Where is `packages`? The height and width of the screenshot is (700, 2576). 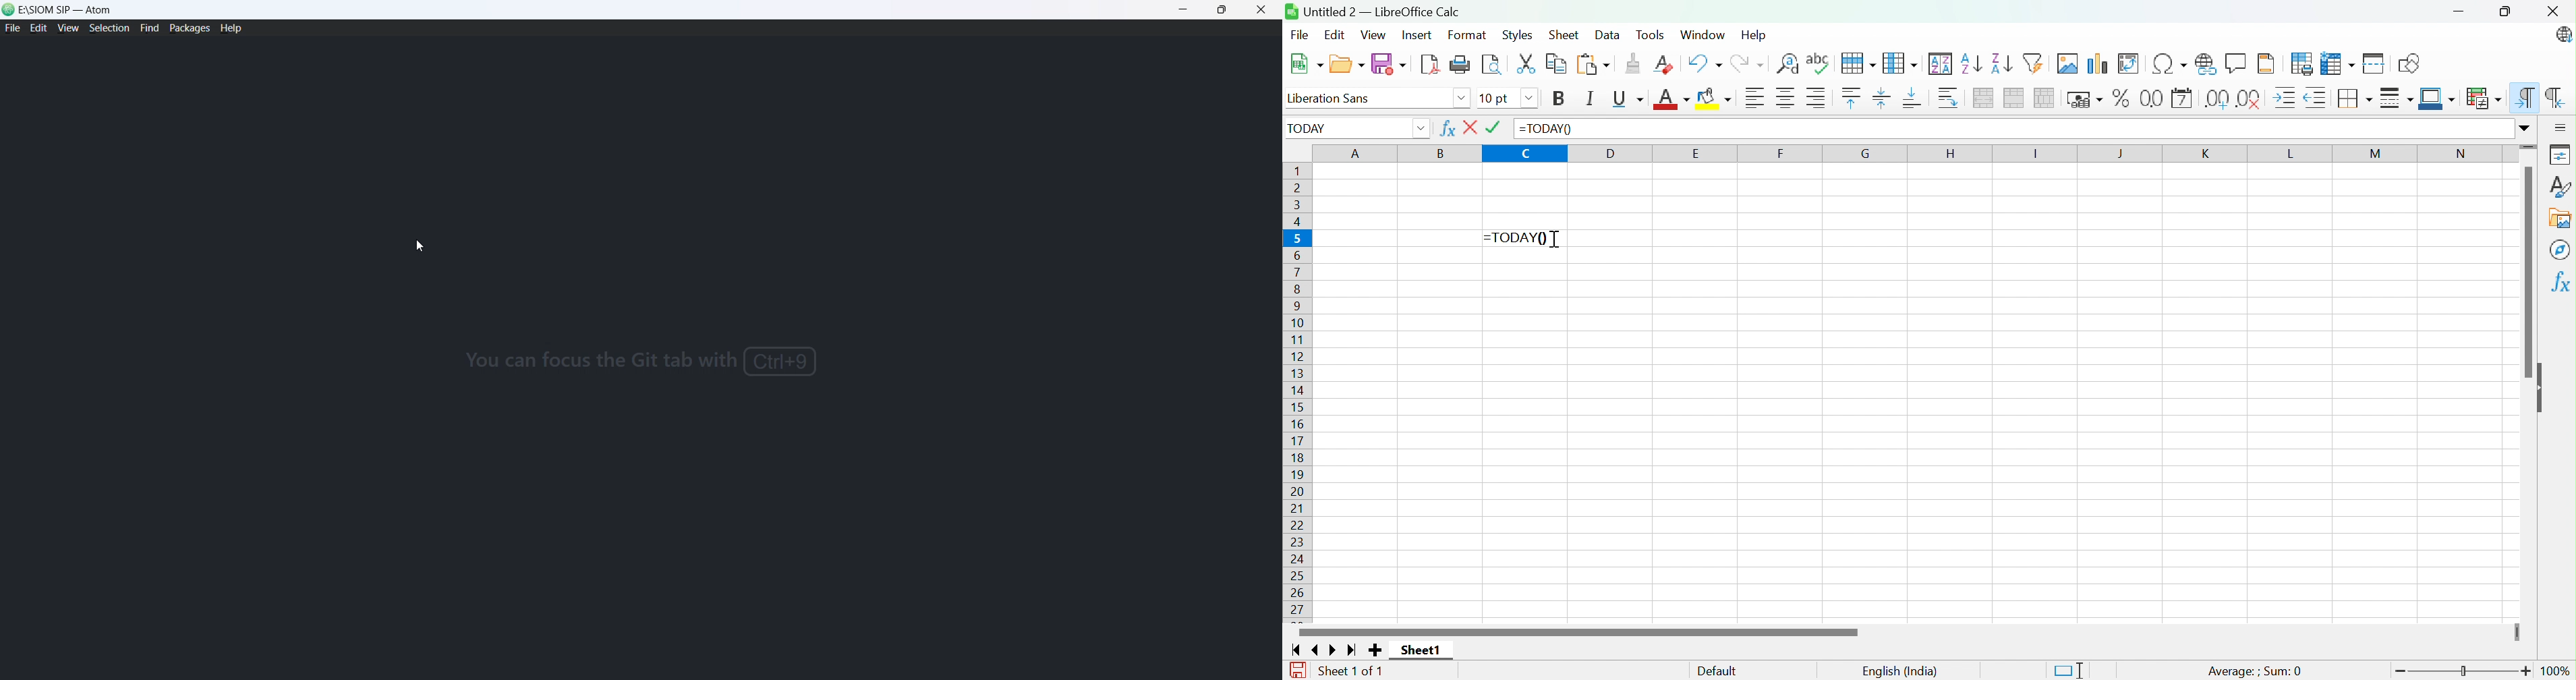
packages is located at coordinates (189, 27).